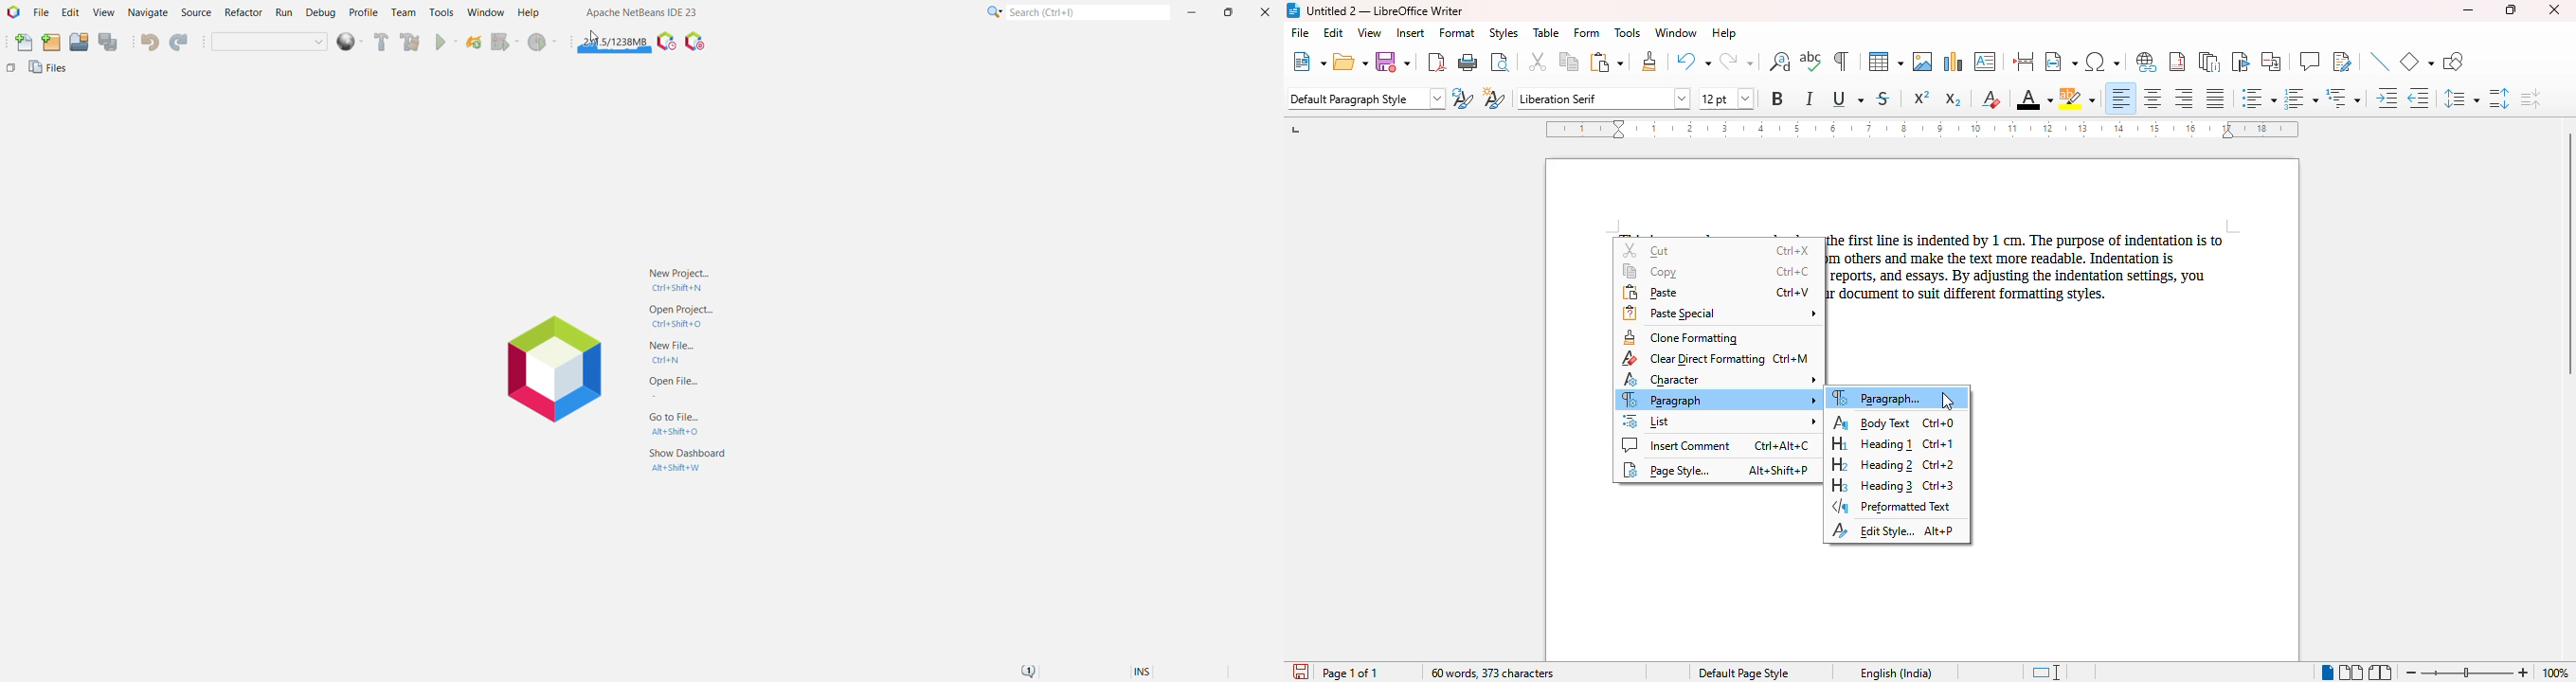 The image size is (2576, 700). Describe the element at coordinates (1811, 62) in the screenshot. I see `spelling` at that location.